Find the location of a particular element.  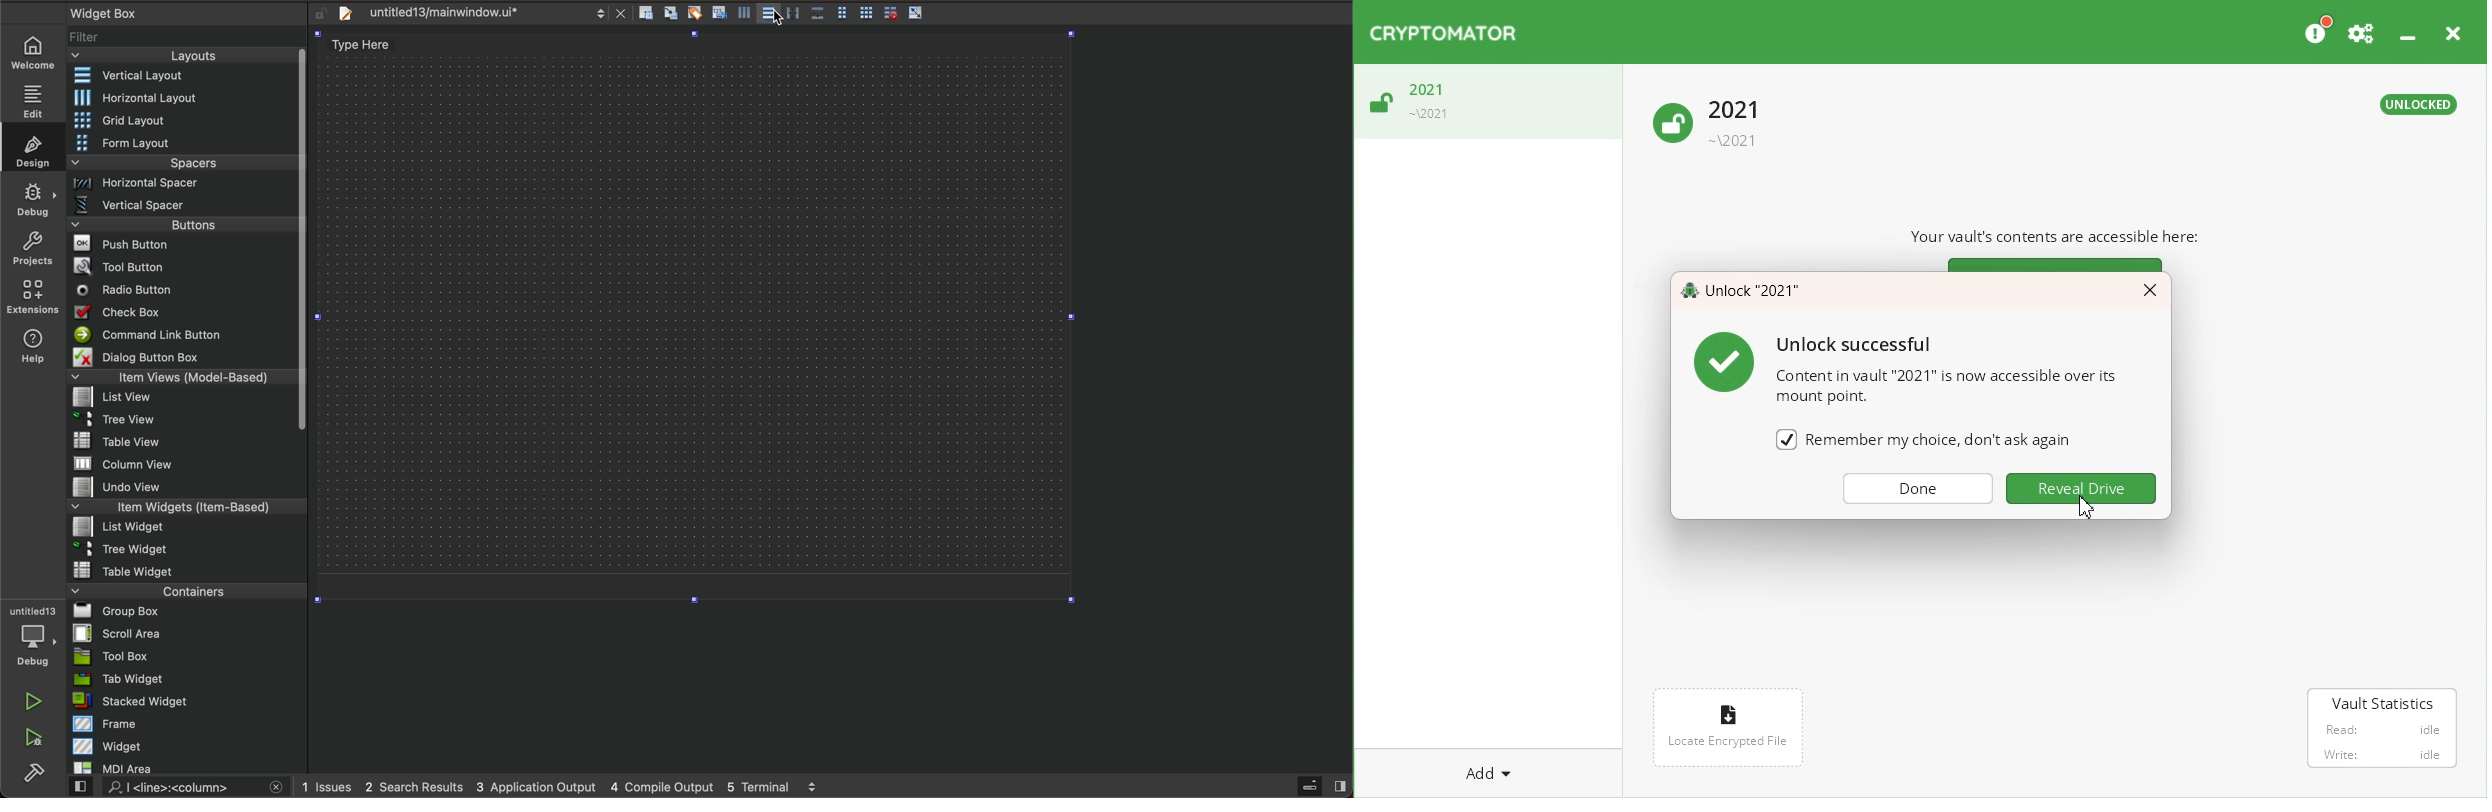

Please Consider donating is located at coordinates (2317, 30).